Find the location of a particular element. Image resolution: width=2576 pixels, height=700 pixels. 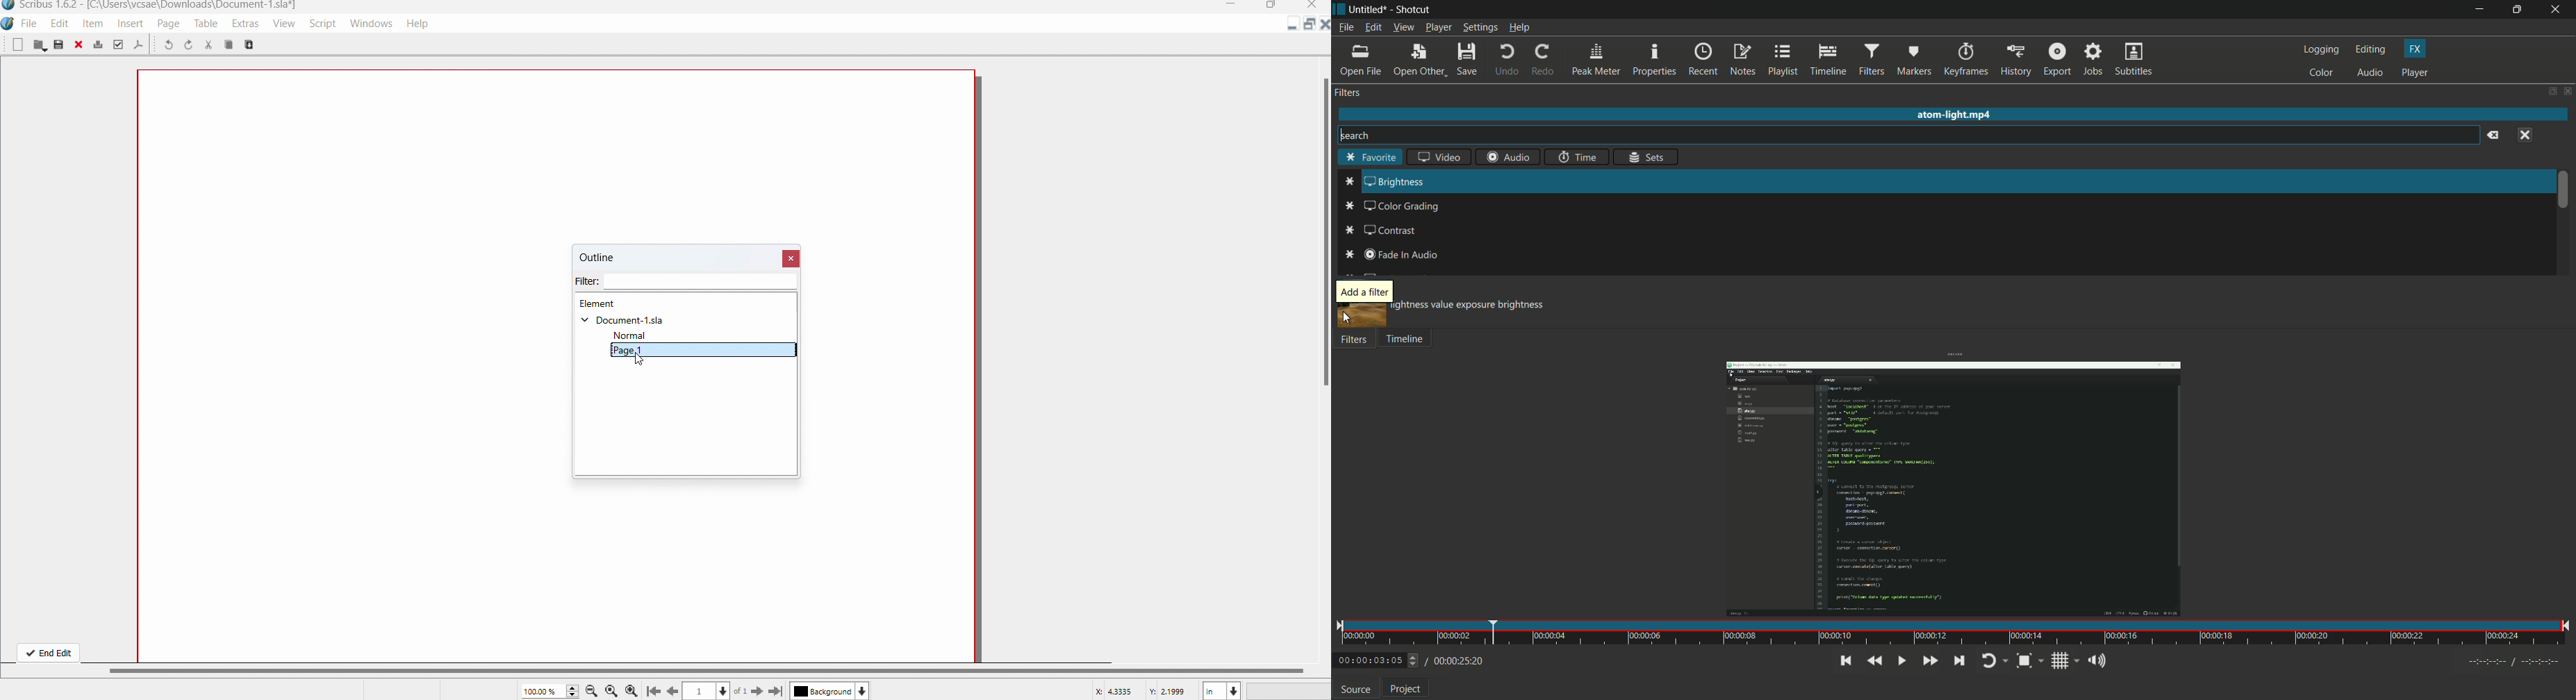

toggle grid is located at coordinates (2061, 660).